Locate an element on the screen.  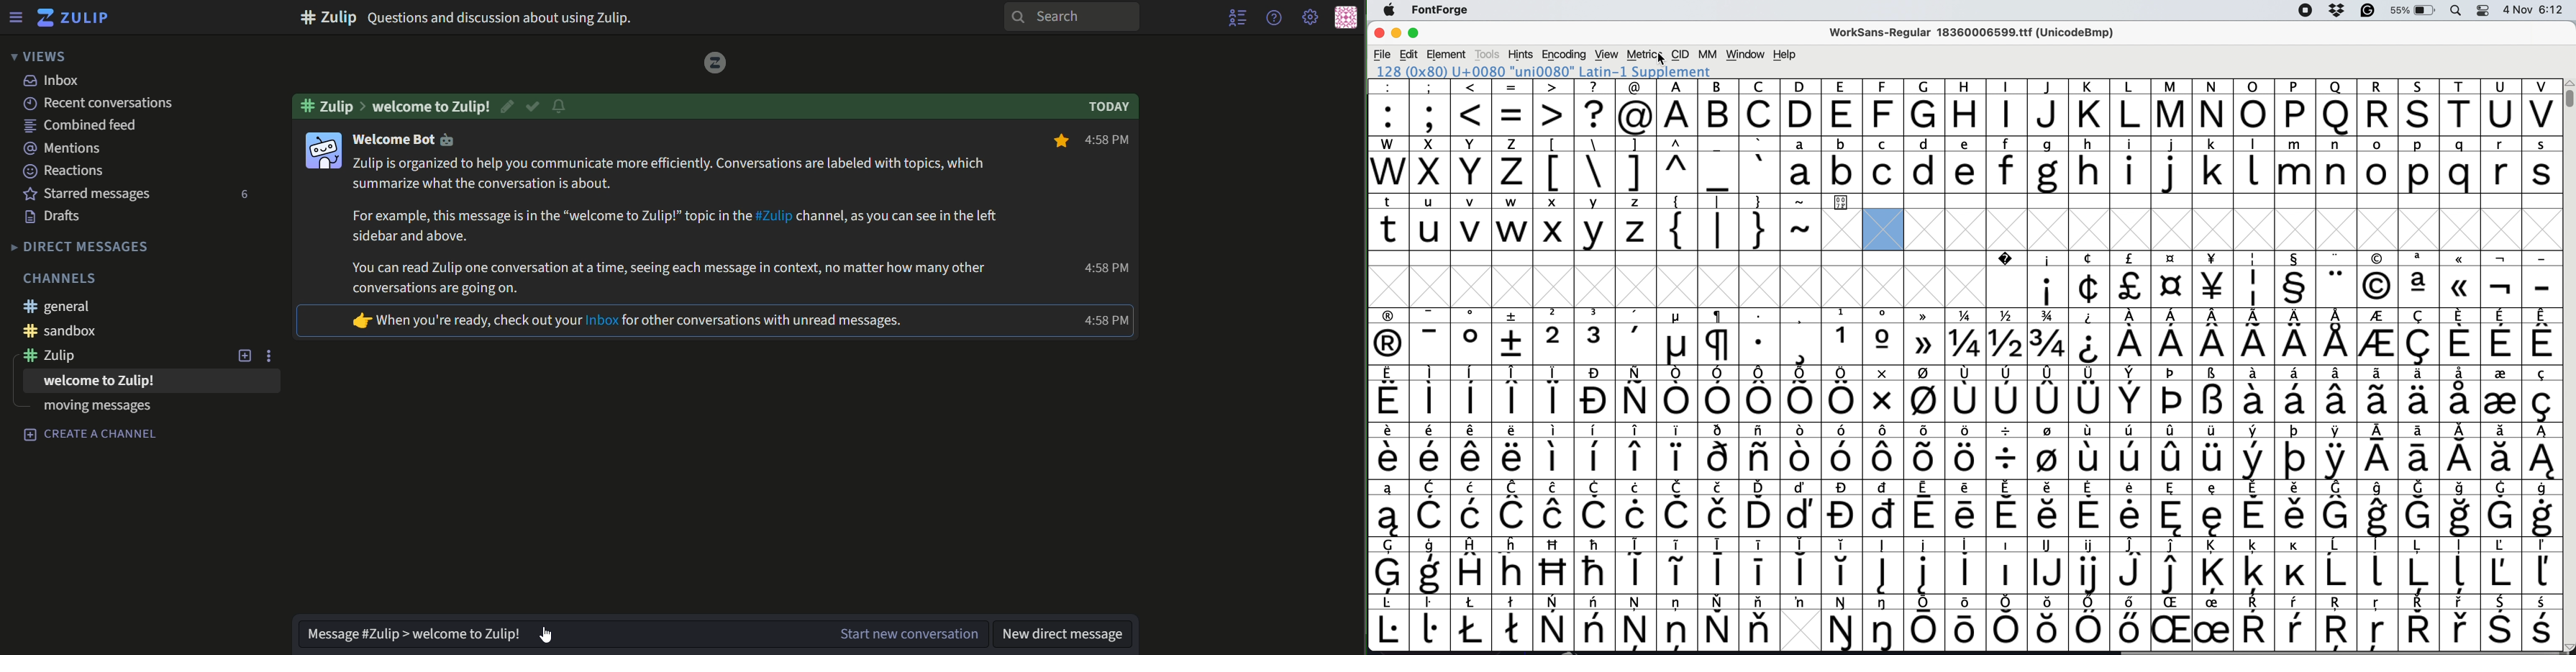
user list is located at coordinates (1237, 17).